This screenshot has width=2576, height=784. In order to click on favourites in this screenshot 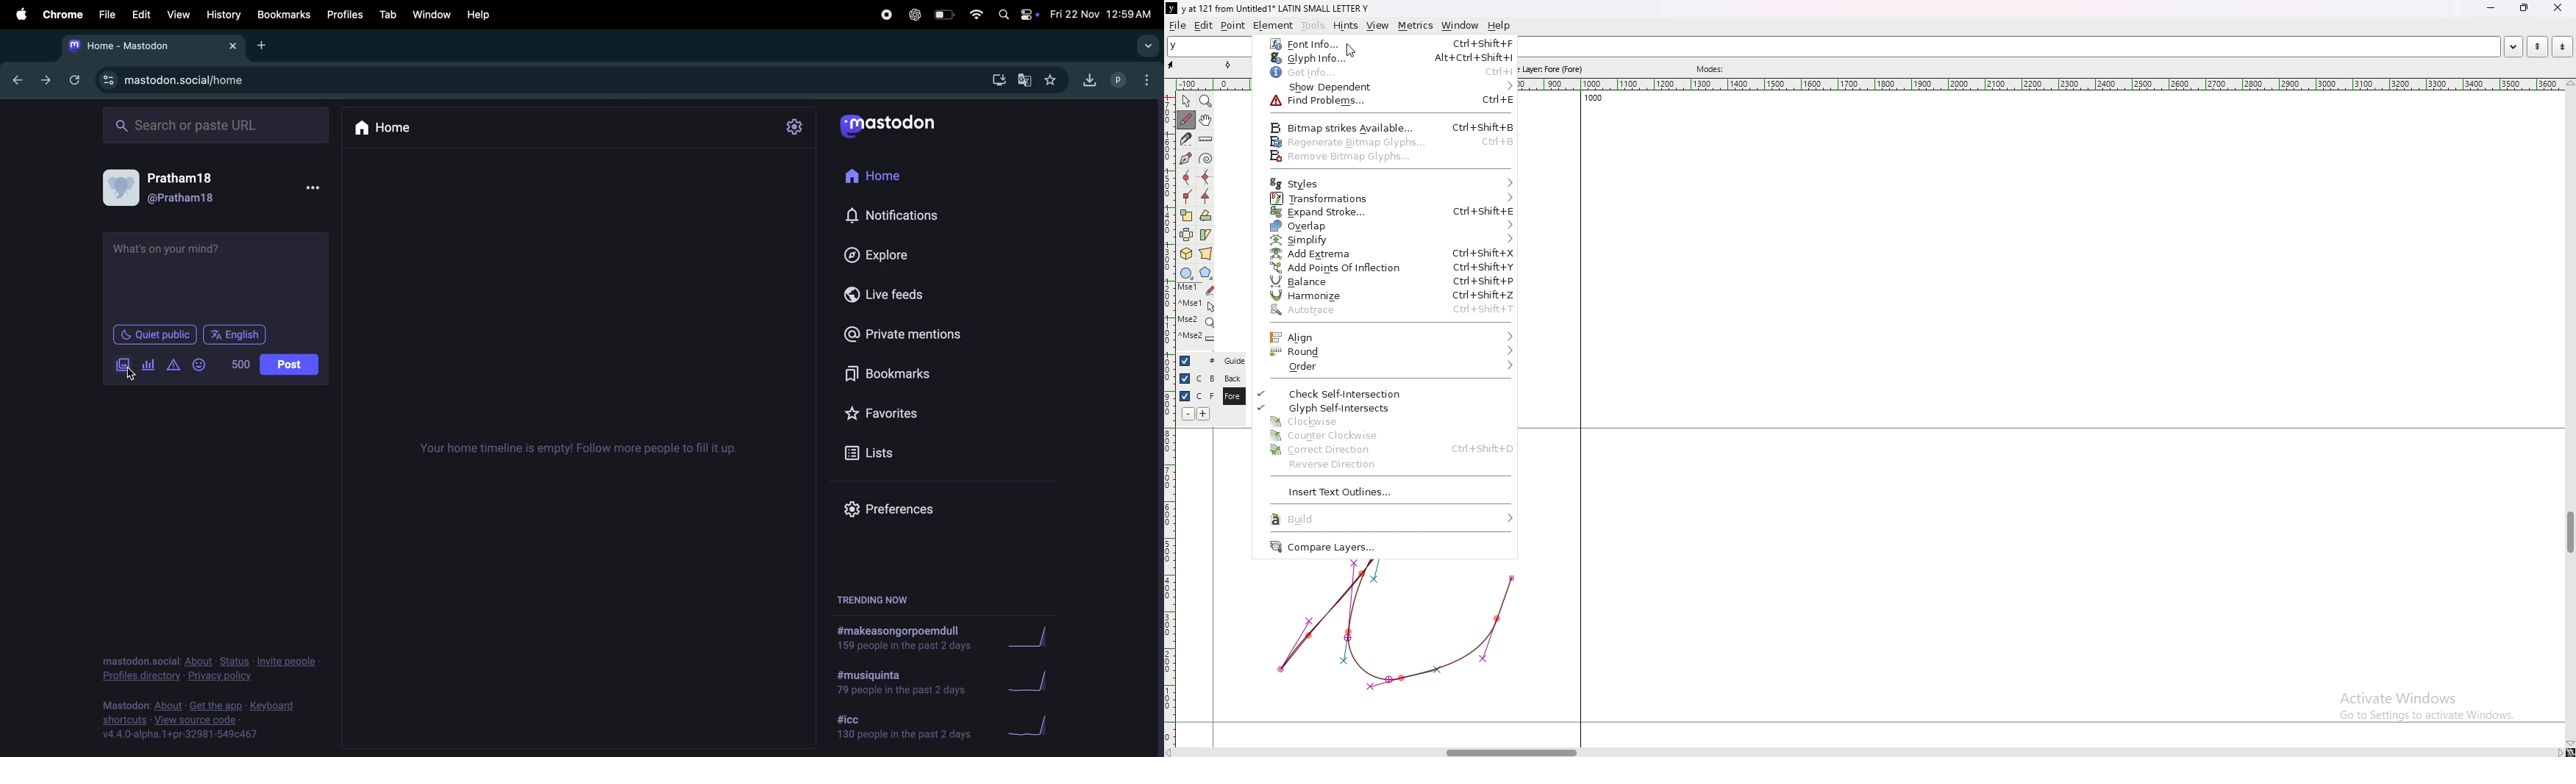, I will do `click(912, 411)`.